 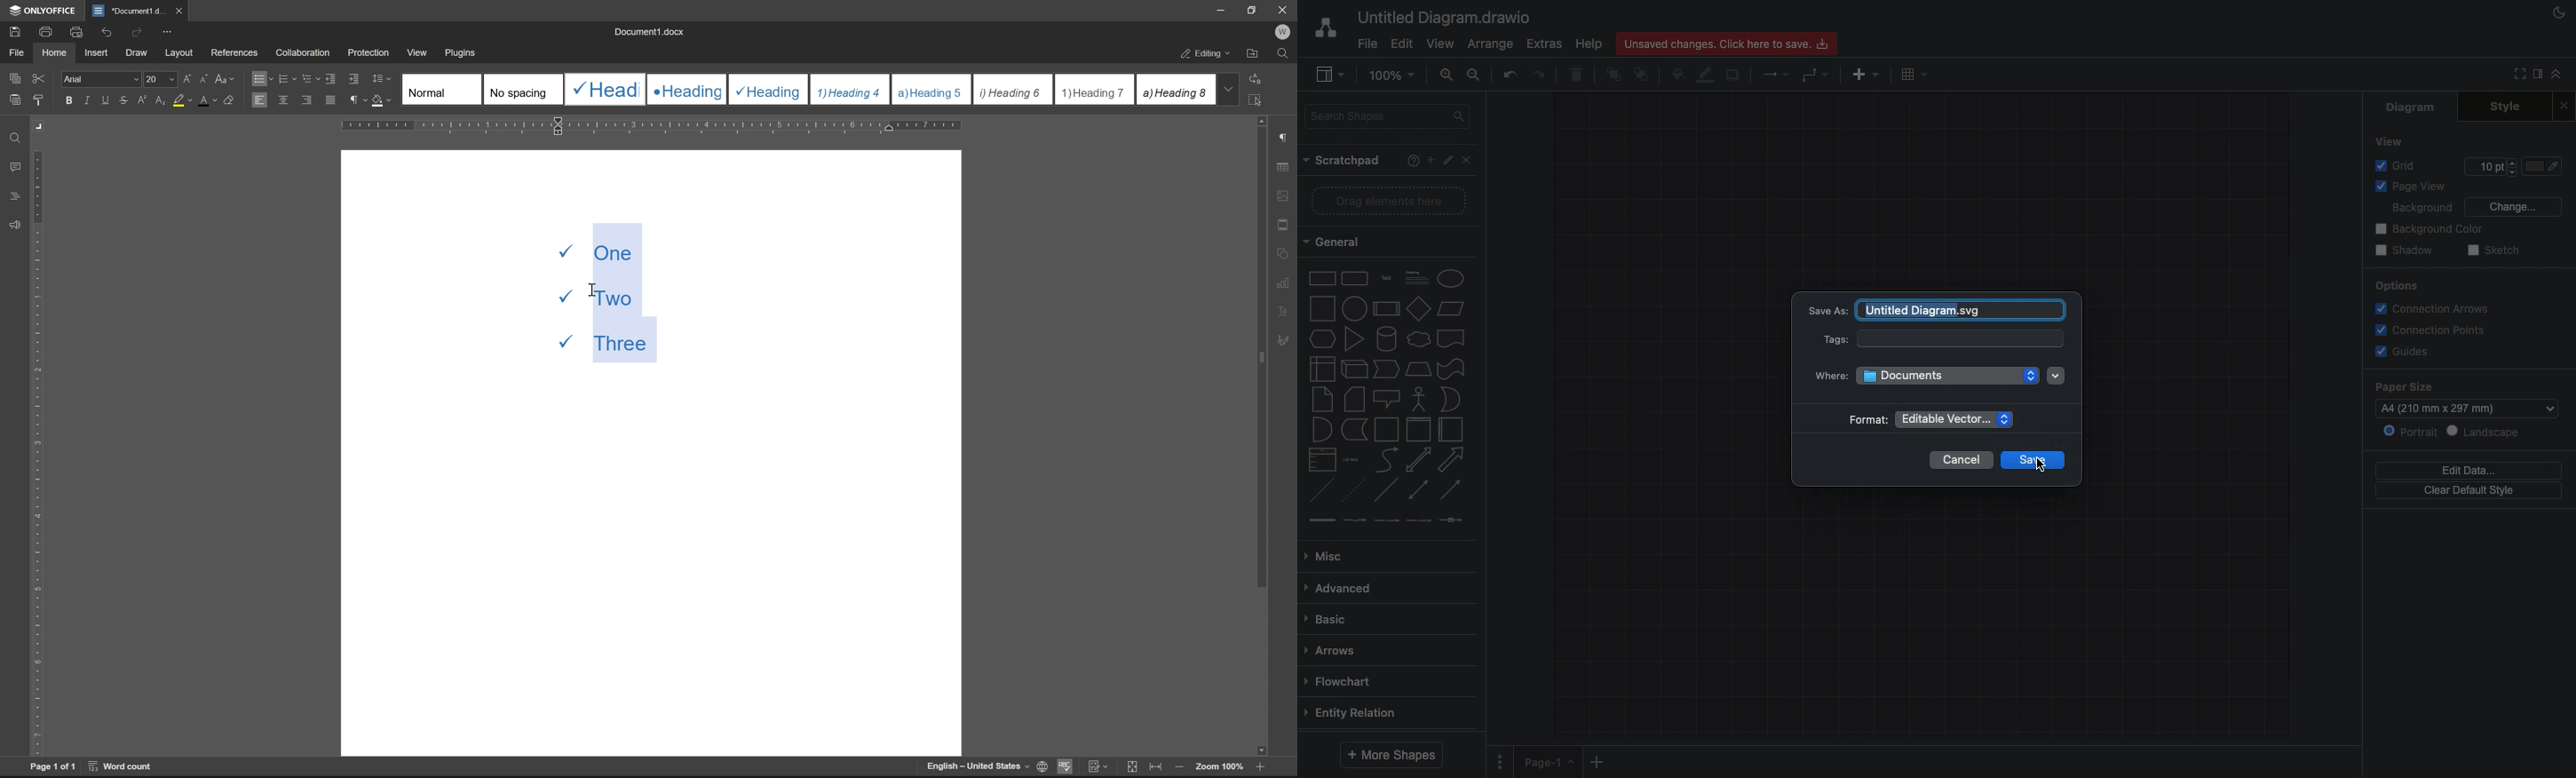 I want to click on spell checking, so click(x=1064, y=766).